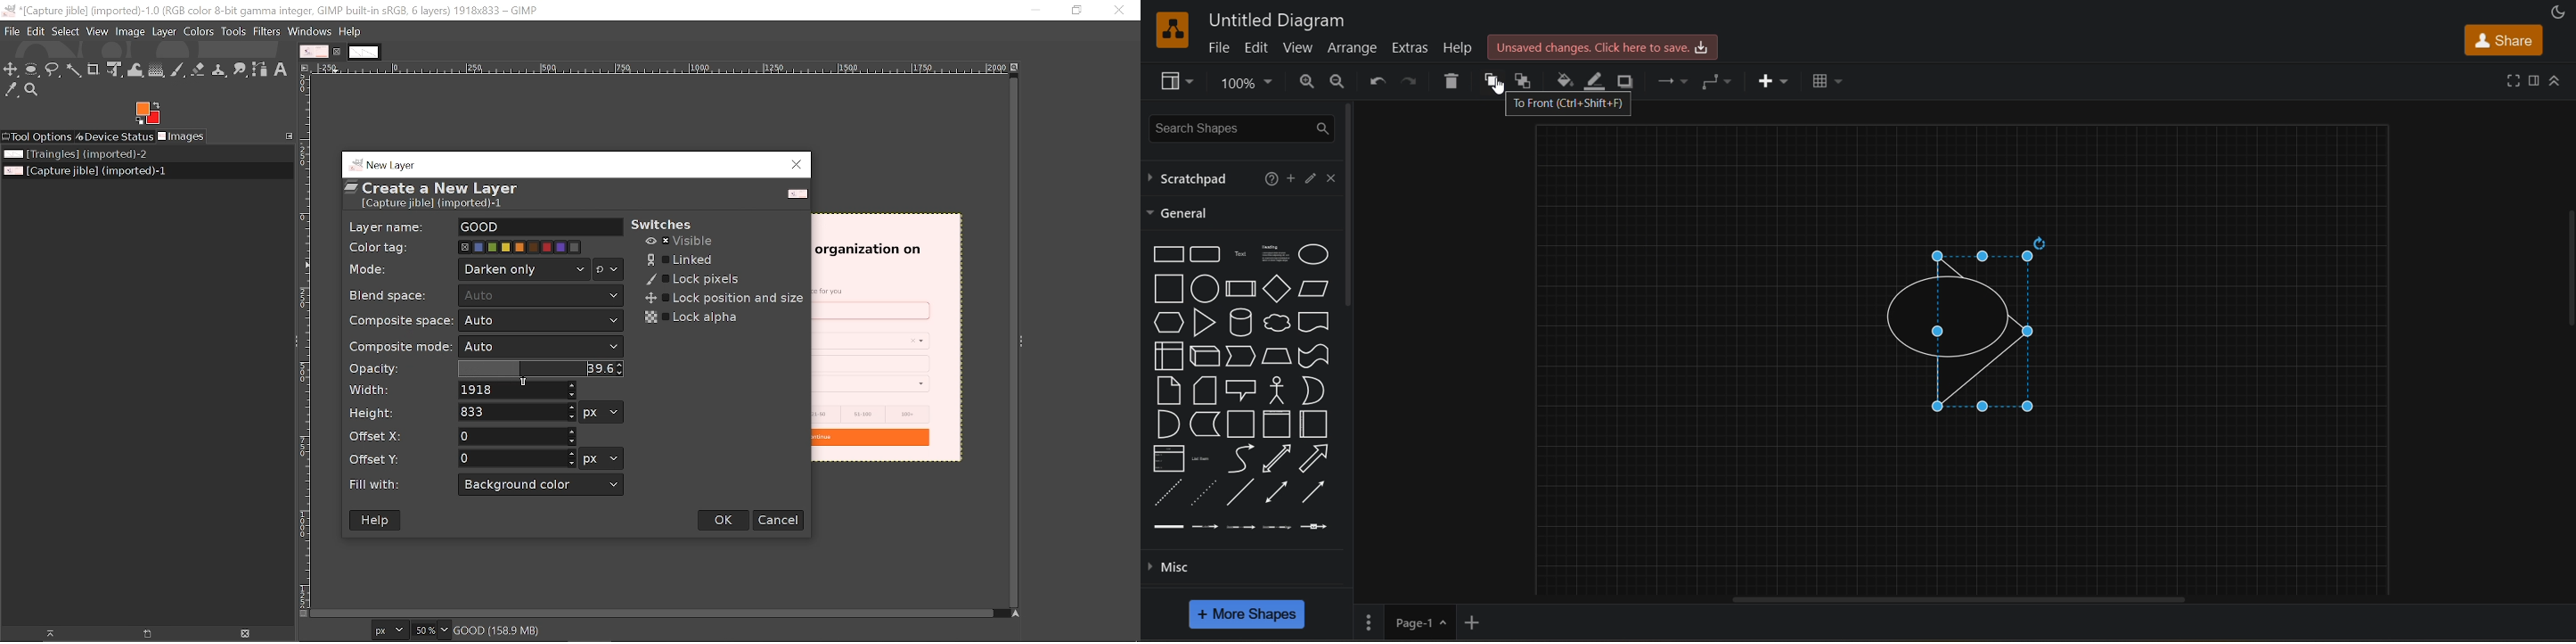 The image size is (2576, 644). What do you see at coordinates (165, 31) in the screenshot?
I see `Layer` at bounding box center [165, 31].